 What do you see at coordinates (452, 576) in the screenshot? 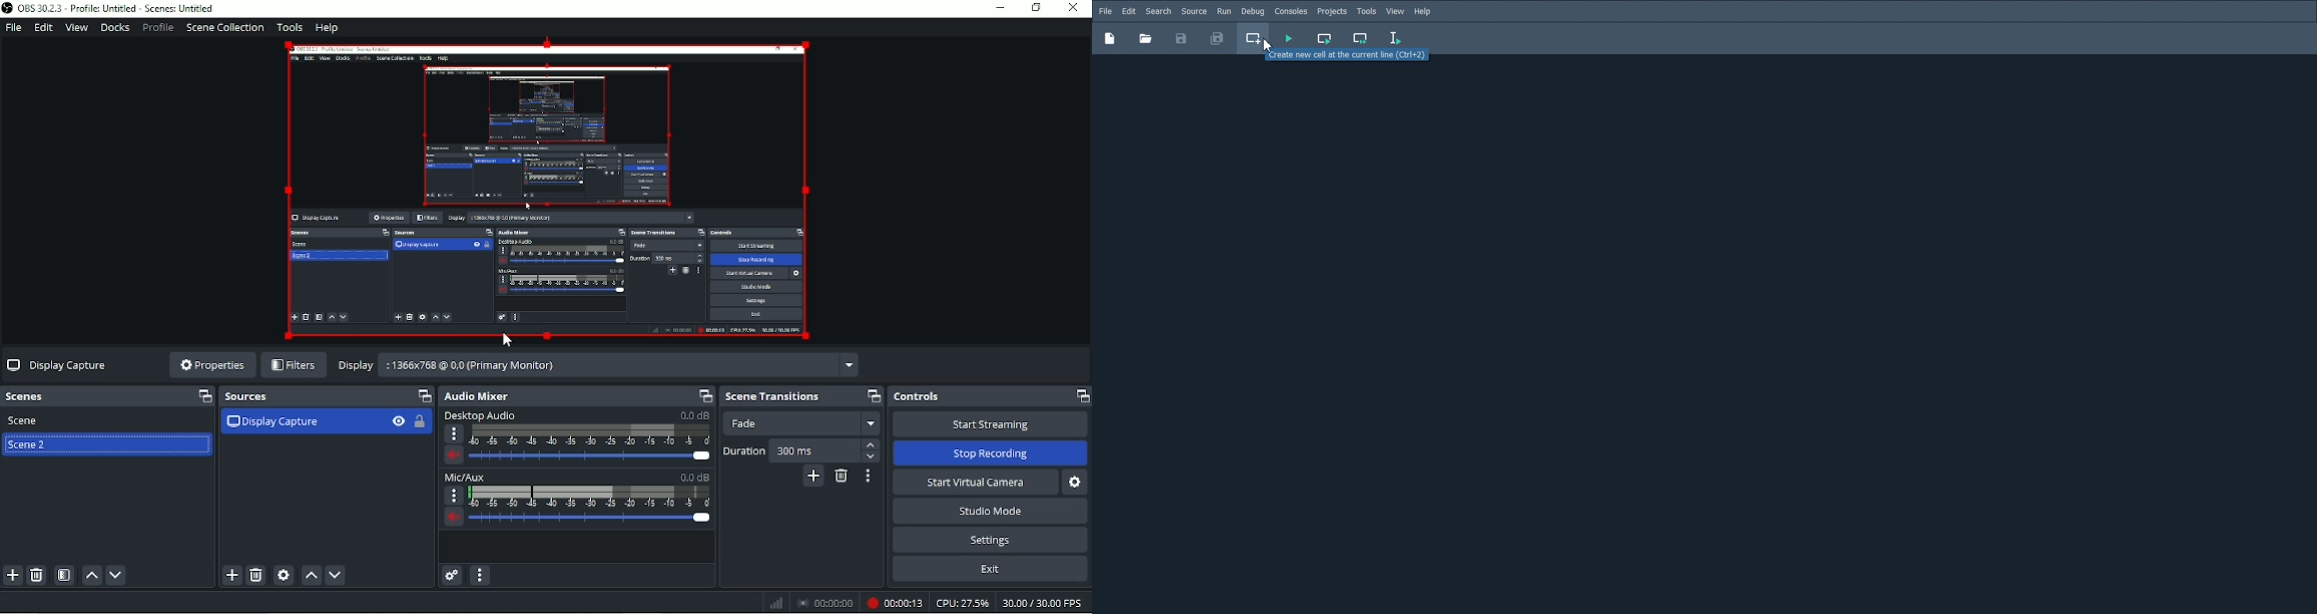
I see `Advanced audio properties` at bounding box center [452, 576].